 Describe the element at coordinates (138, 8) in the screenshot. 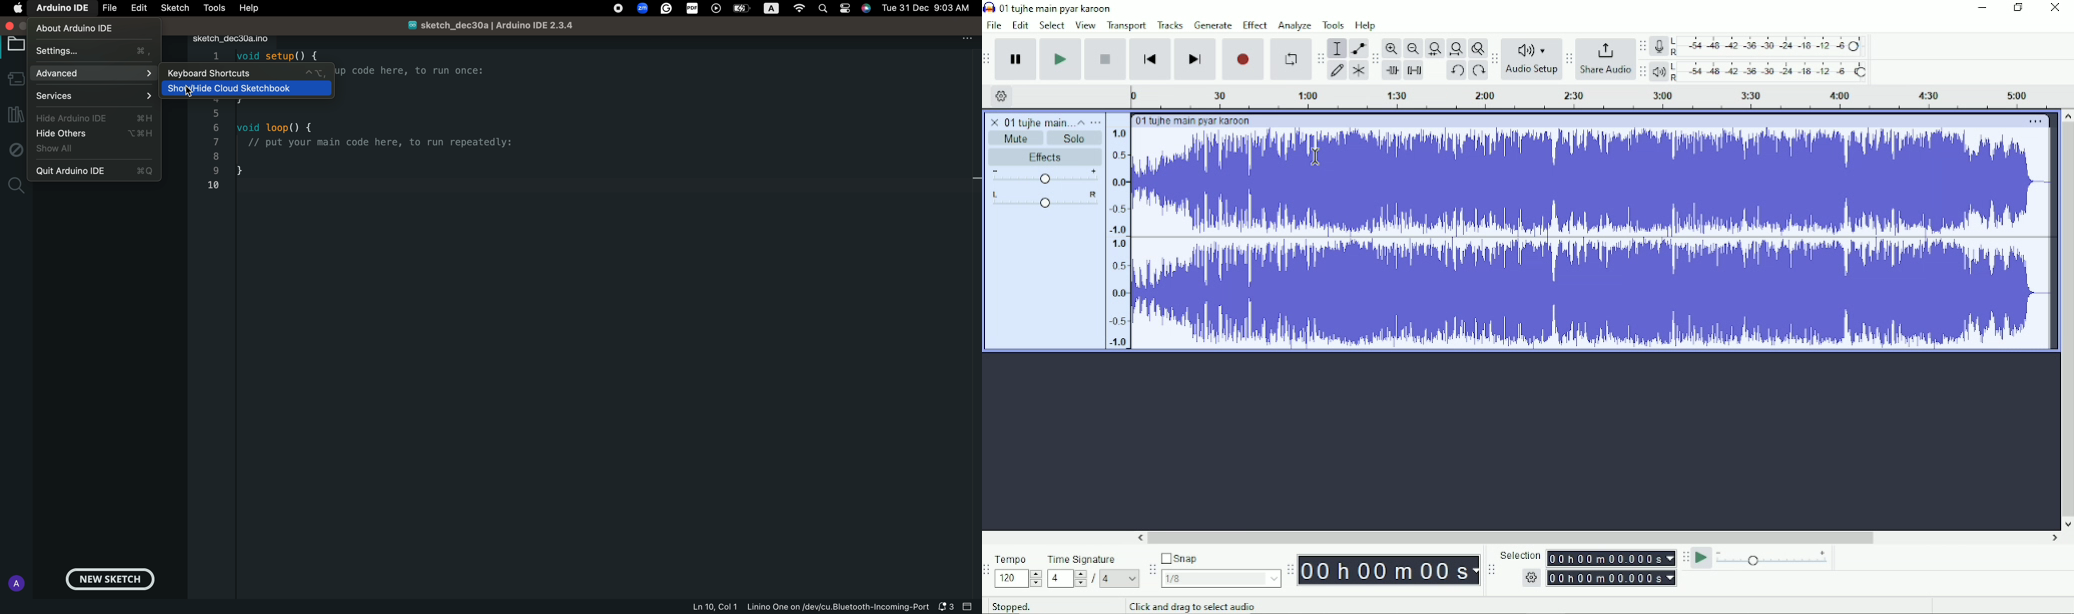

I see `edit` at that location.